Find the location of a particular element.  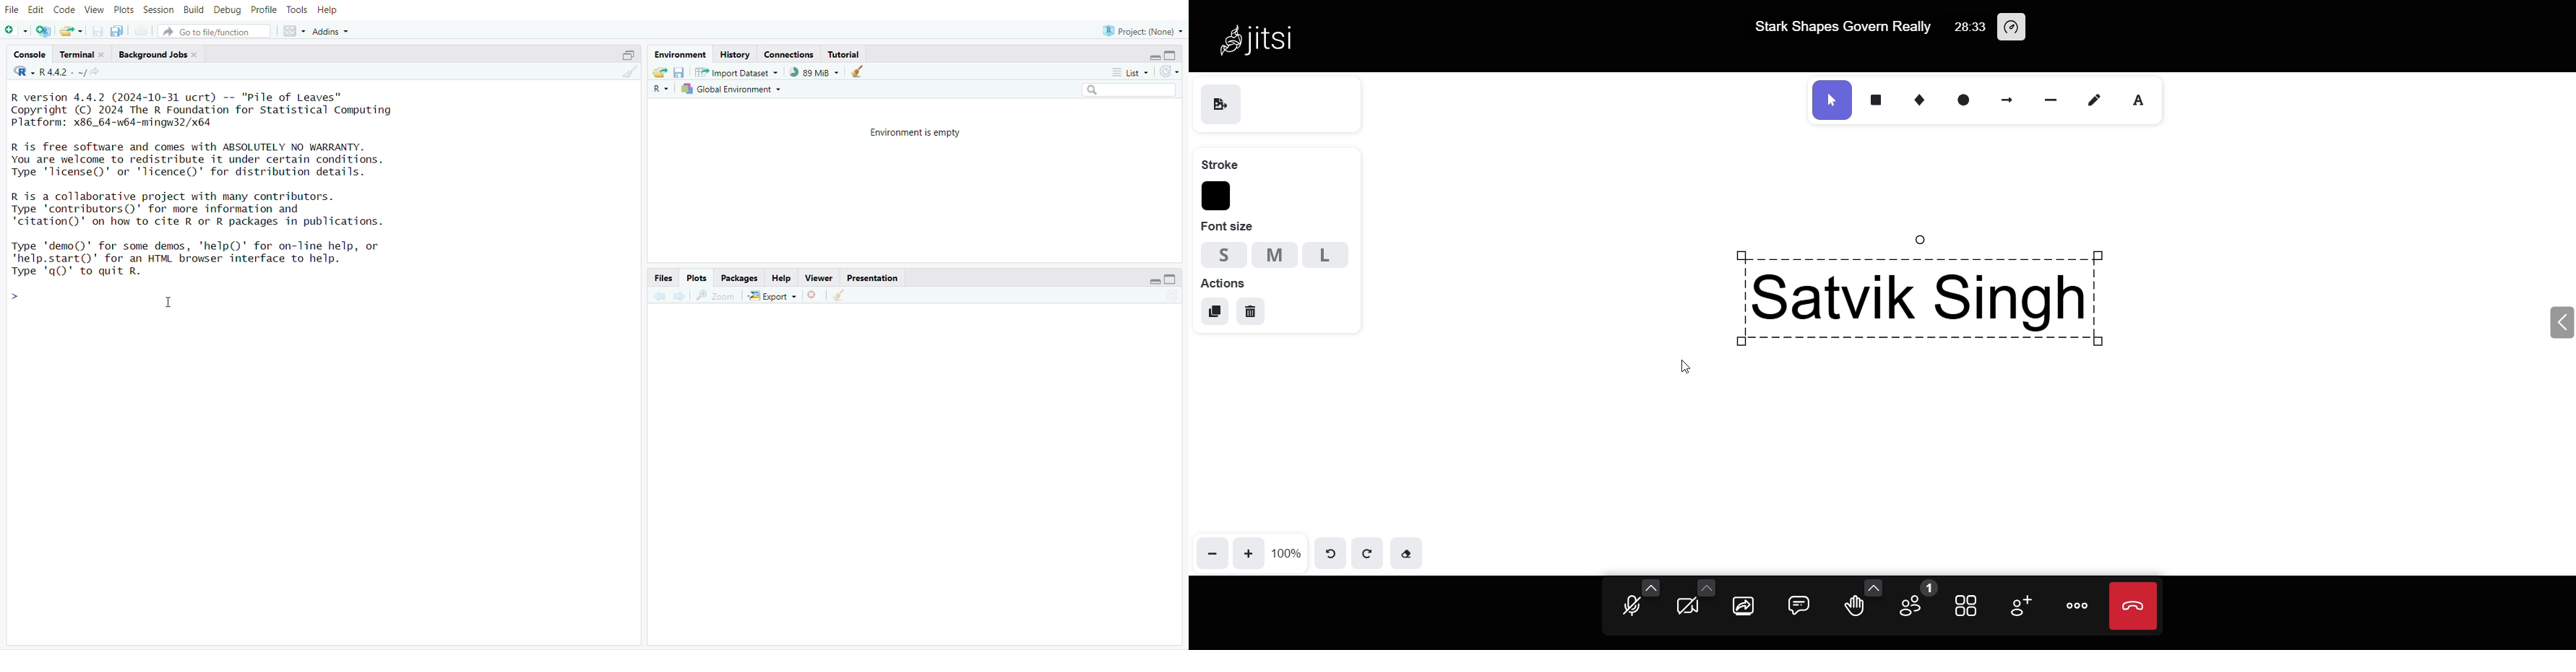

File is located at coordinates (11, 11).